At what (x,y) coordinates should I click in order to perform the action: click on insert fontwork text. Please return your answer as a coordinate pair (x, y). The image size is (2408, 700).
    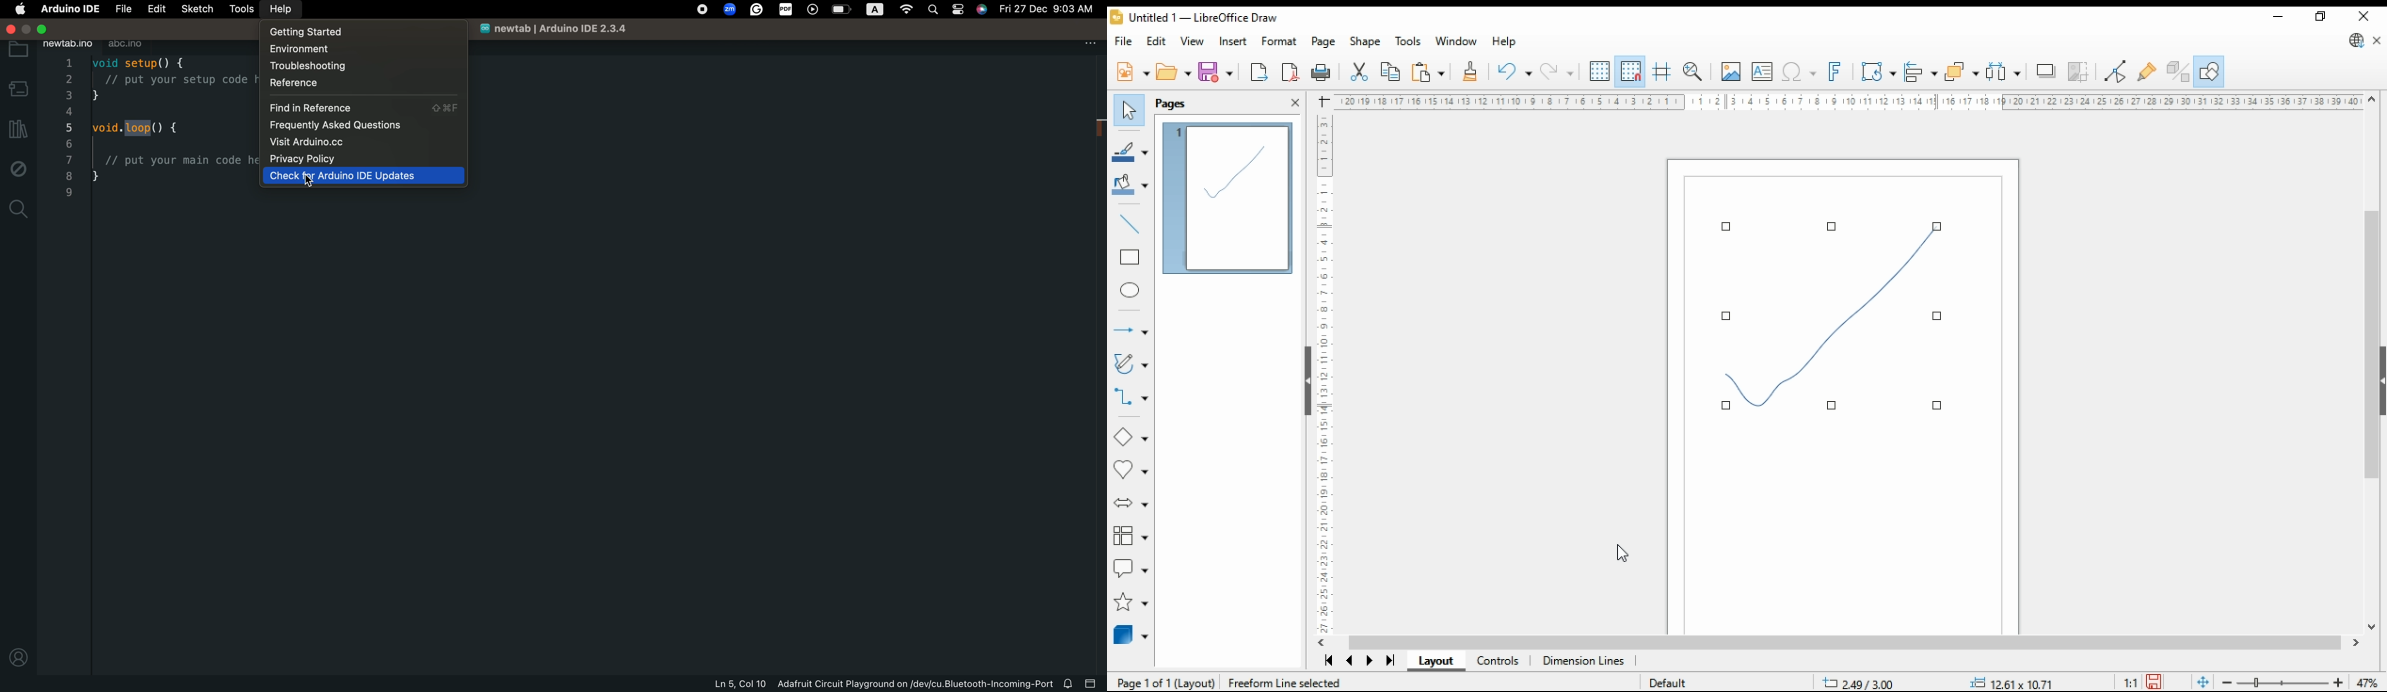
    Looking at the image, I should click on (1834, 72).